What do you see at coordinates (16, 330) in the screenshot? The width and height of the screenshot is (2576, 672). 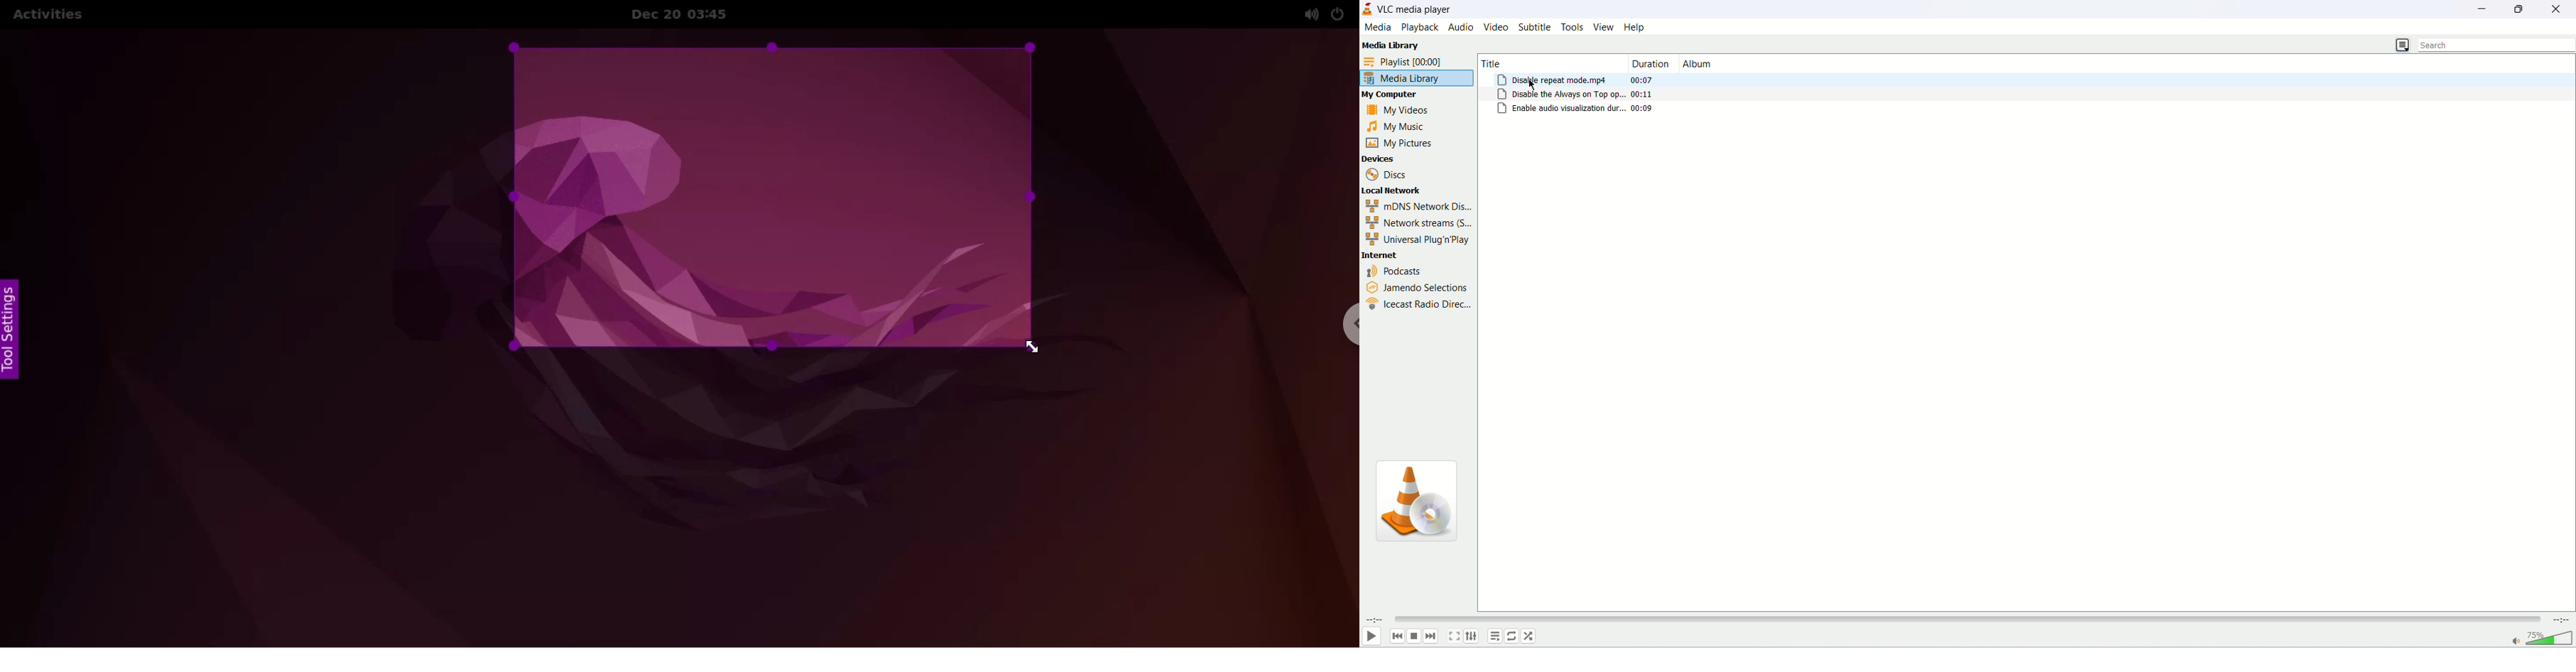 I see `tool settings` at bounding box center [16, 330].